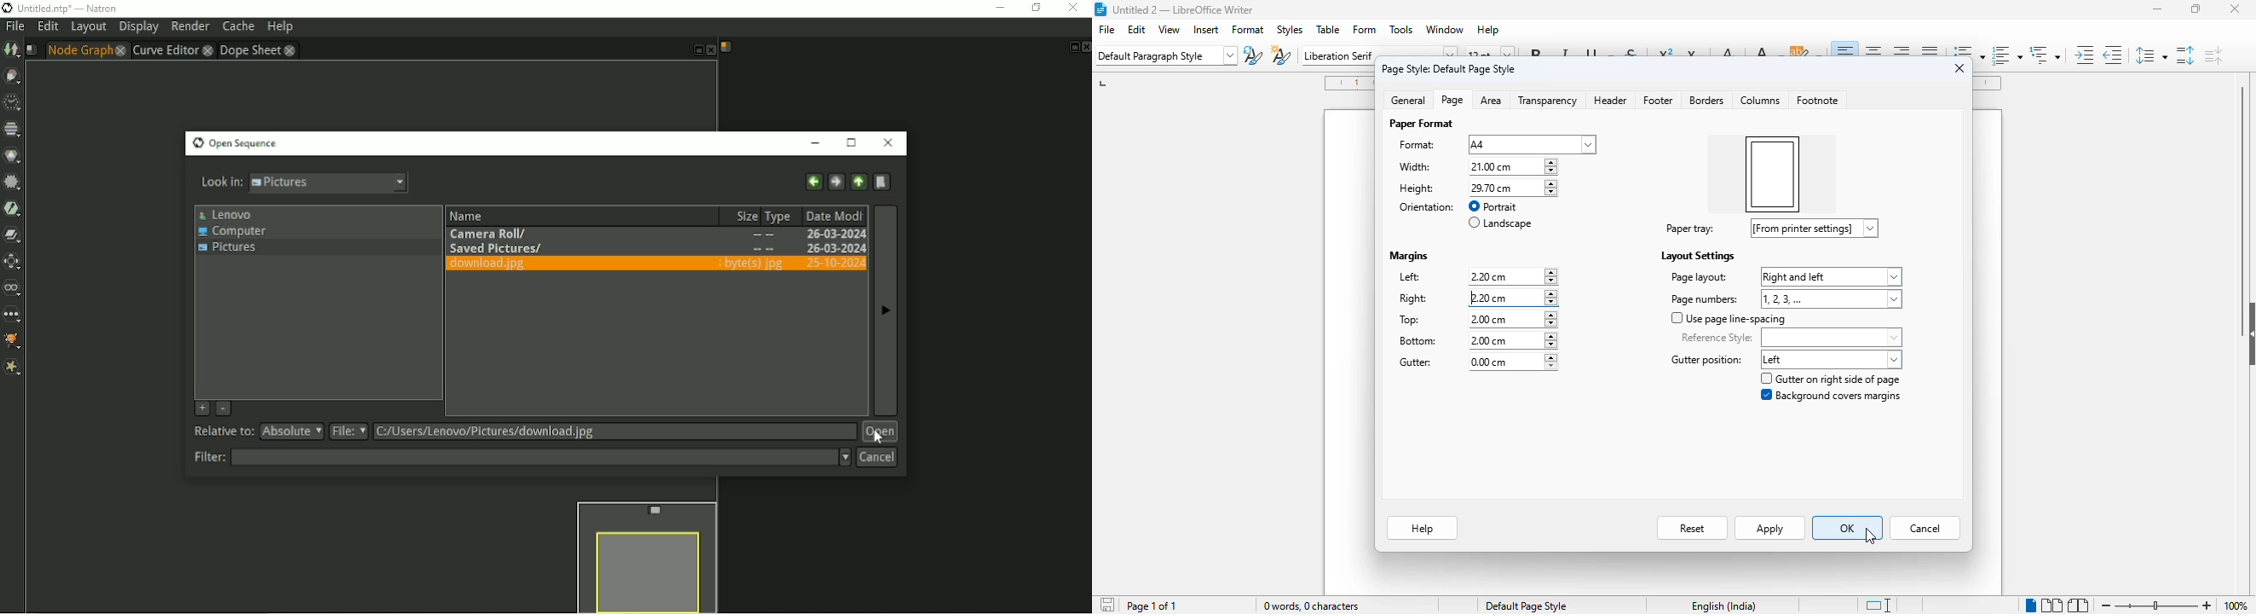 The height and width of the screenshot is (616, 2268). What do you see at coordinates (1418, 147) in the screenshot?
I see `format` at bounding box center [1418, 147].